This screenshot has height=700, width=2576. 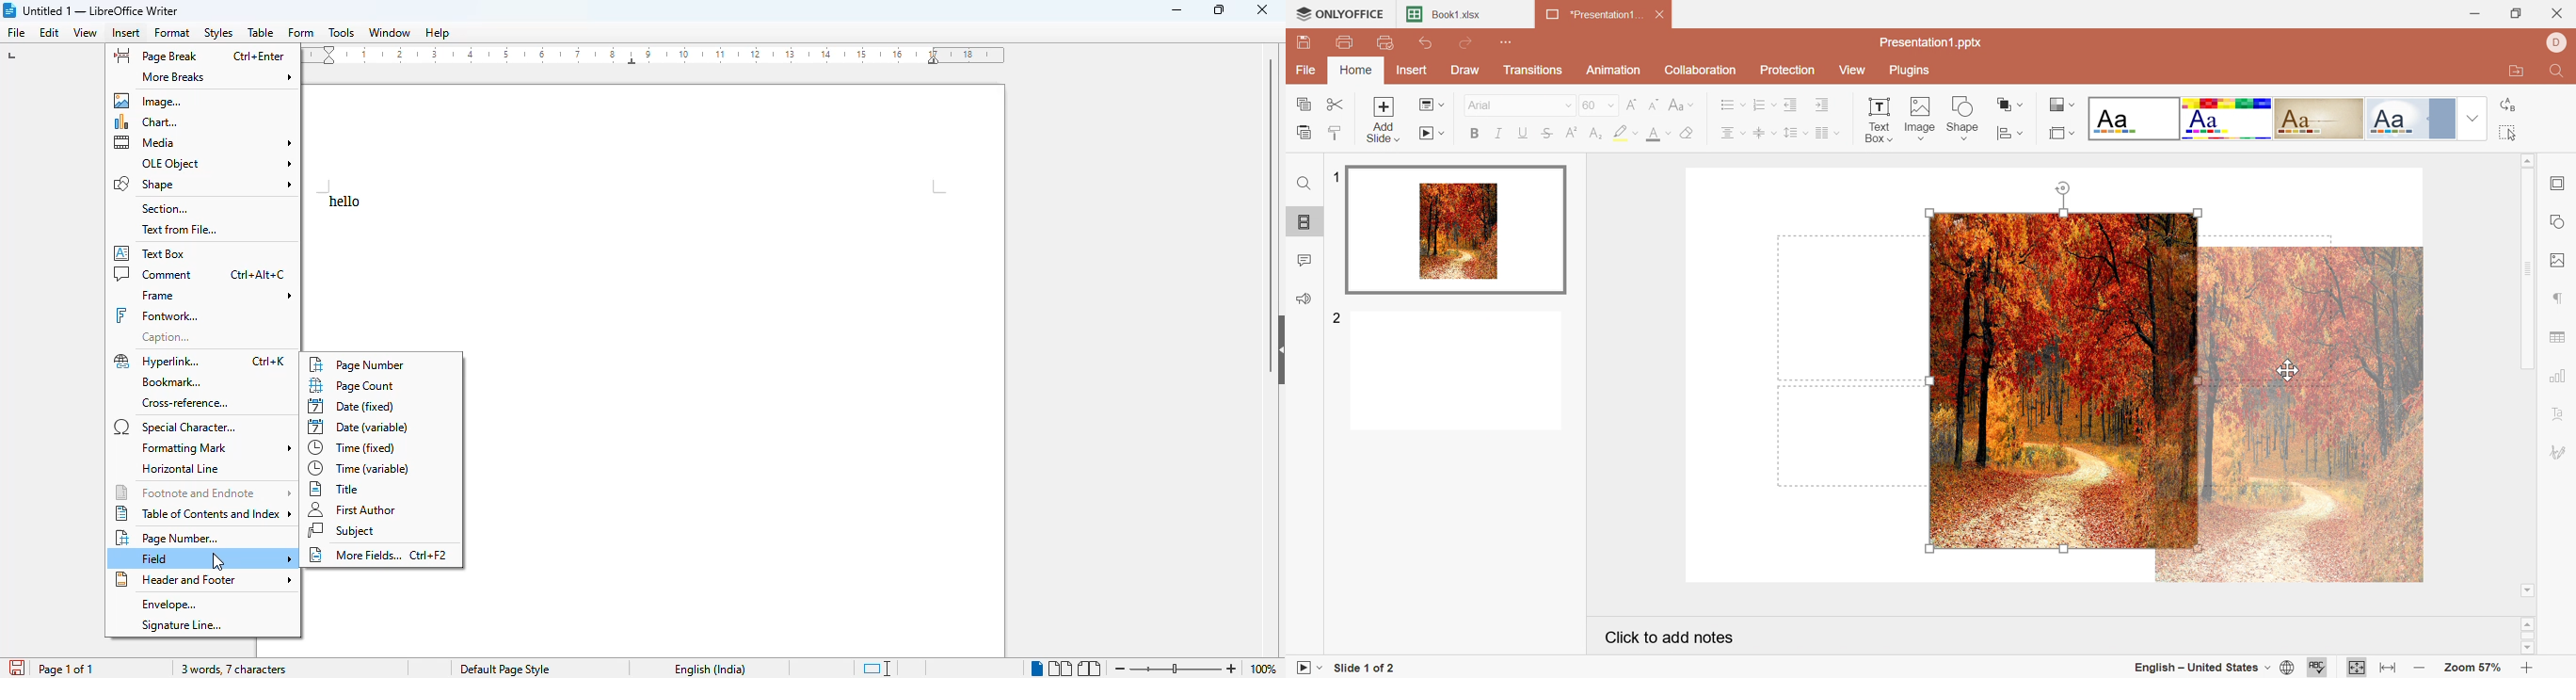 I want to click on Clear, so click(x=1688, y=135).